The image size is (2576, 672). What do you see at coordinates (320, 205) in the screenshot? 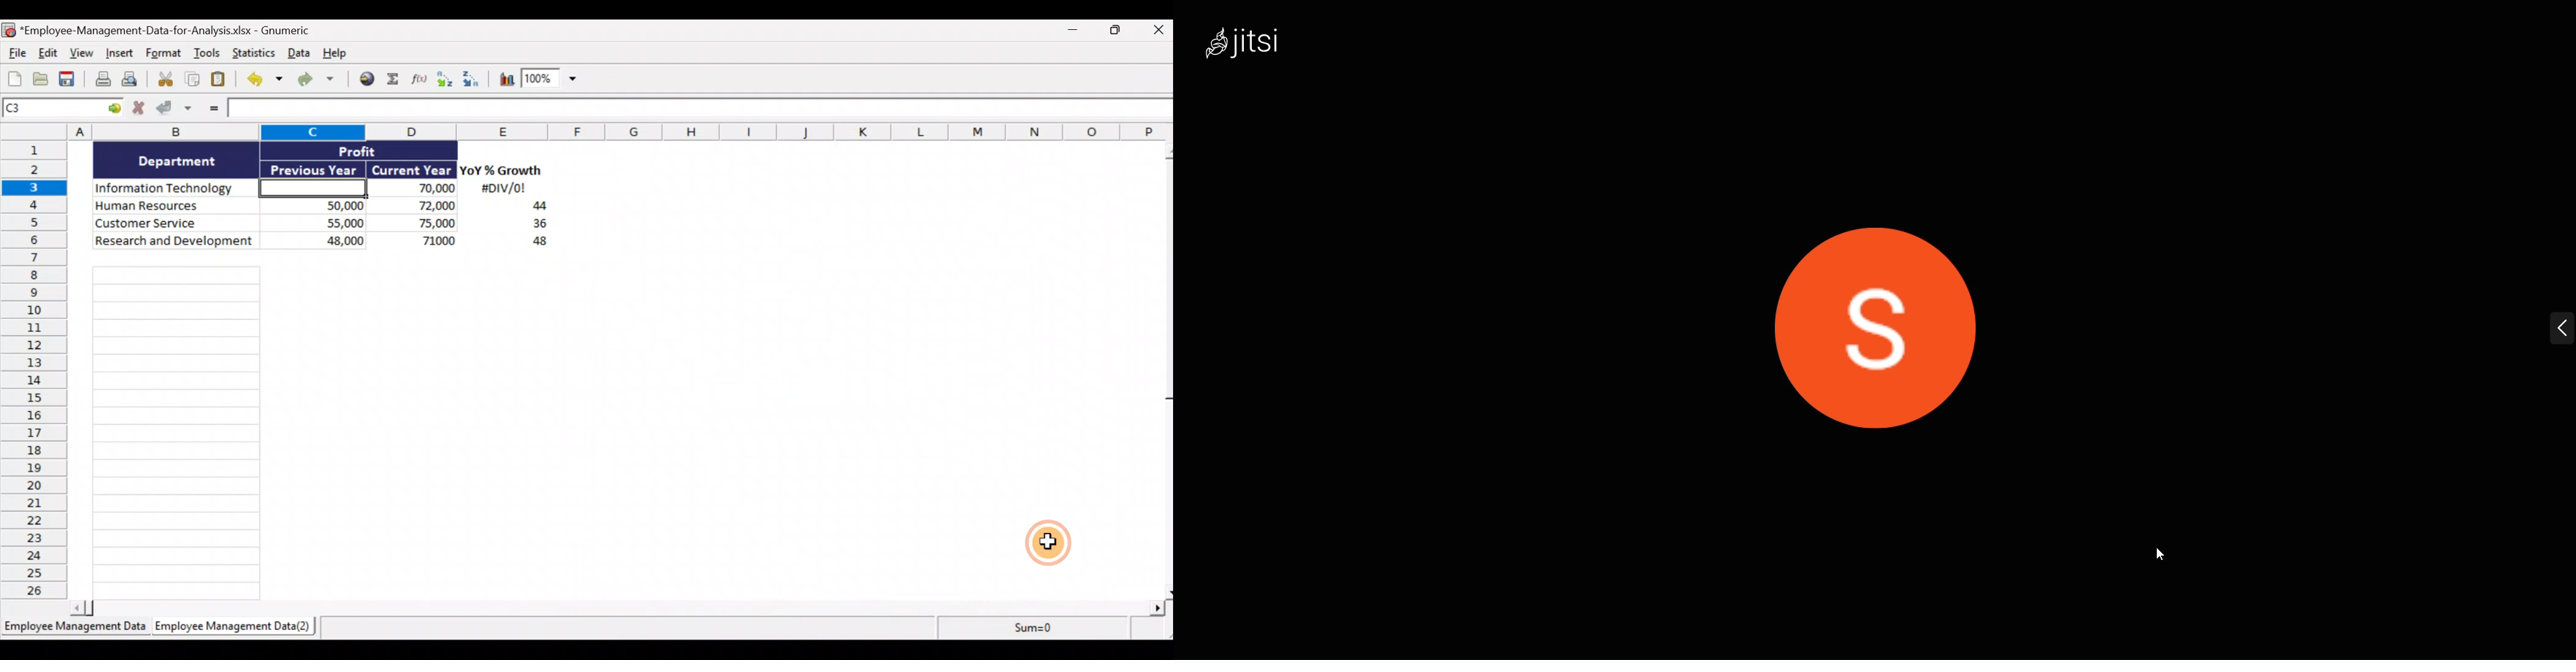
I see `50,000` at bounding box center [320, 205].